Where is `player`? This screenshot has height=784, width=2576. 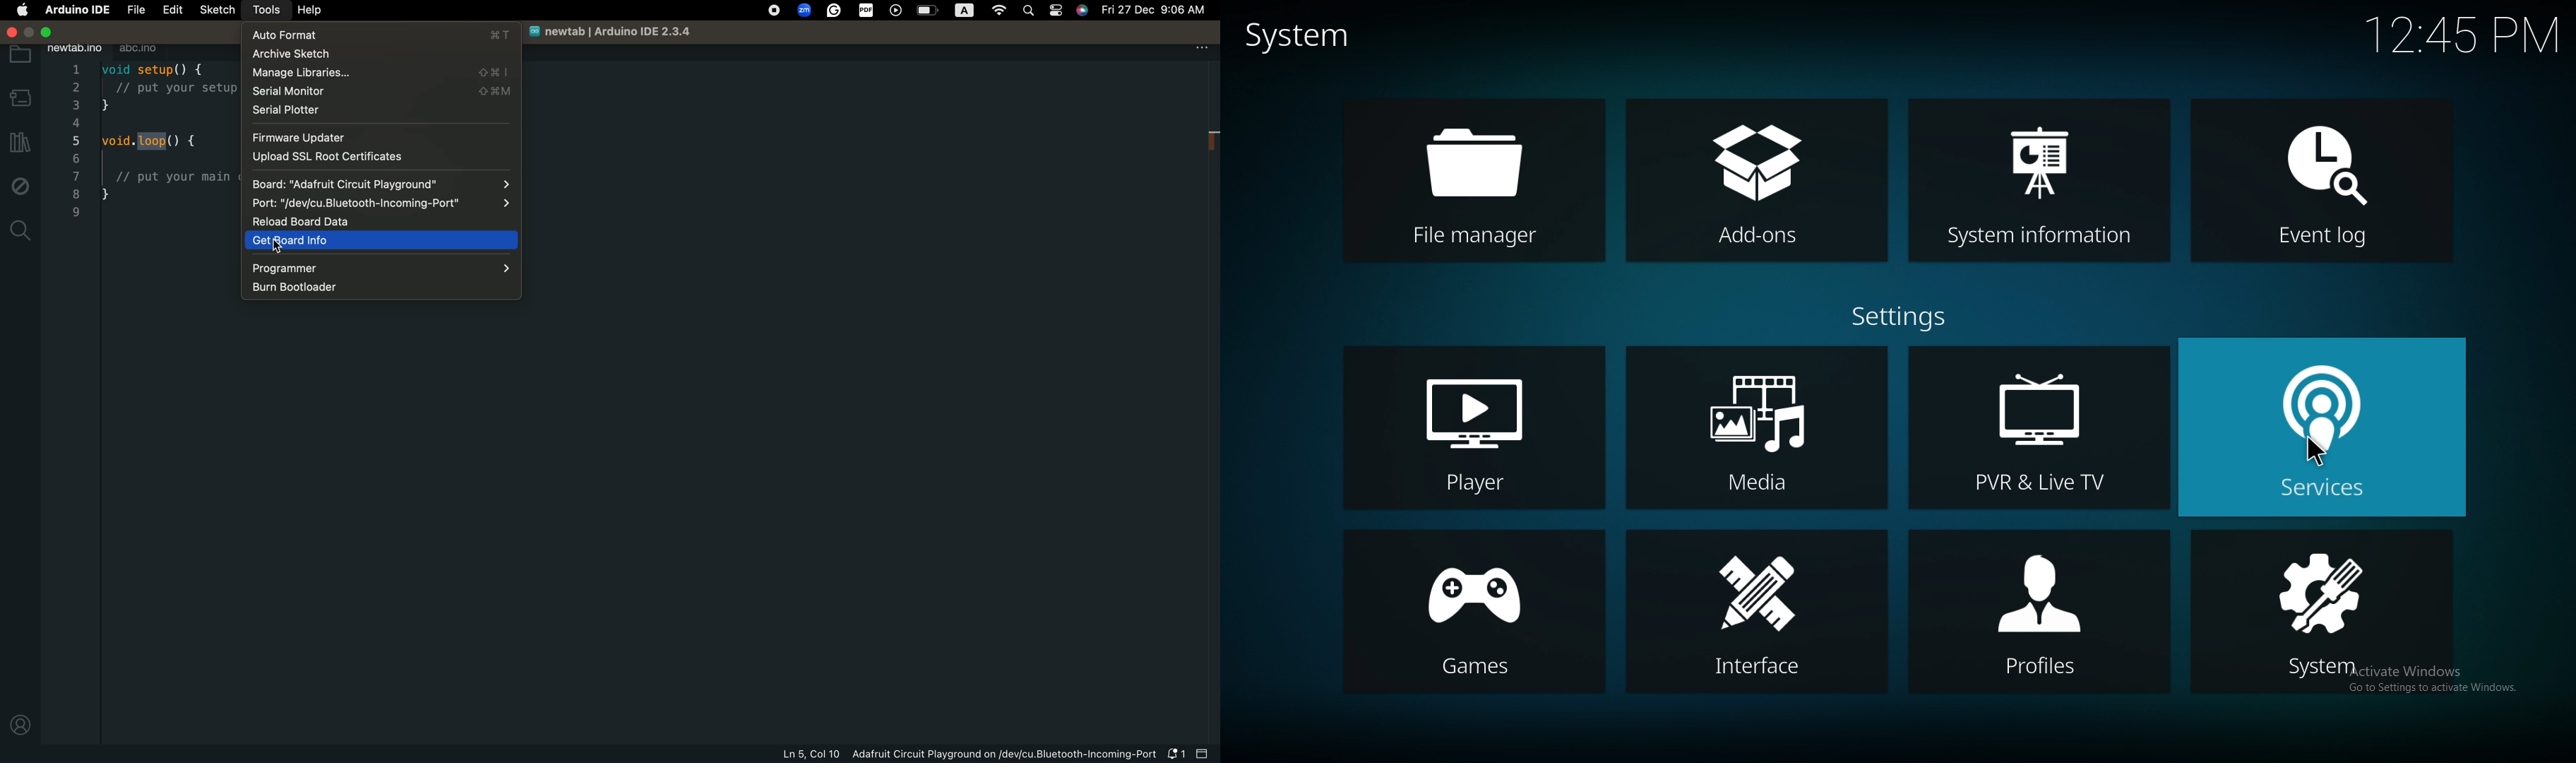 player is located at coordinates (1475, 430).